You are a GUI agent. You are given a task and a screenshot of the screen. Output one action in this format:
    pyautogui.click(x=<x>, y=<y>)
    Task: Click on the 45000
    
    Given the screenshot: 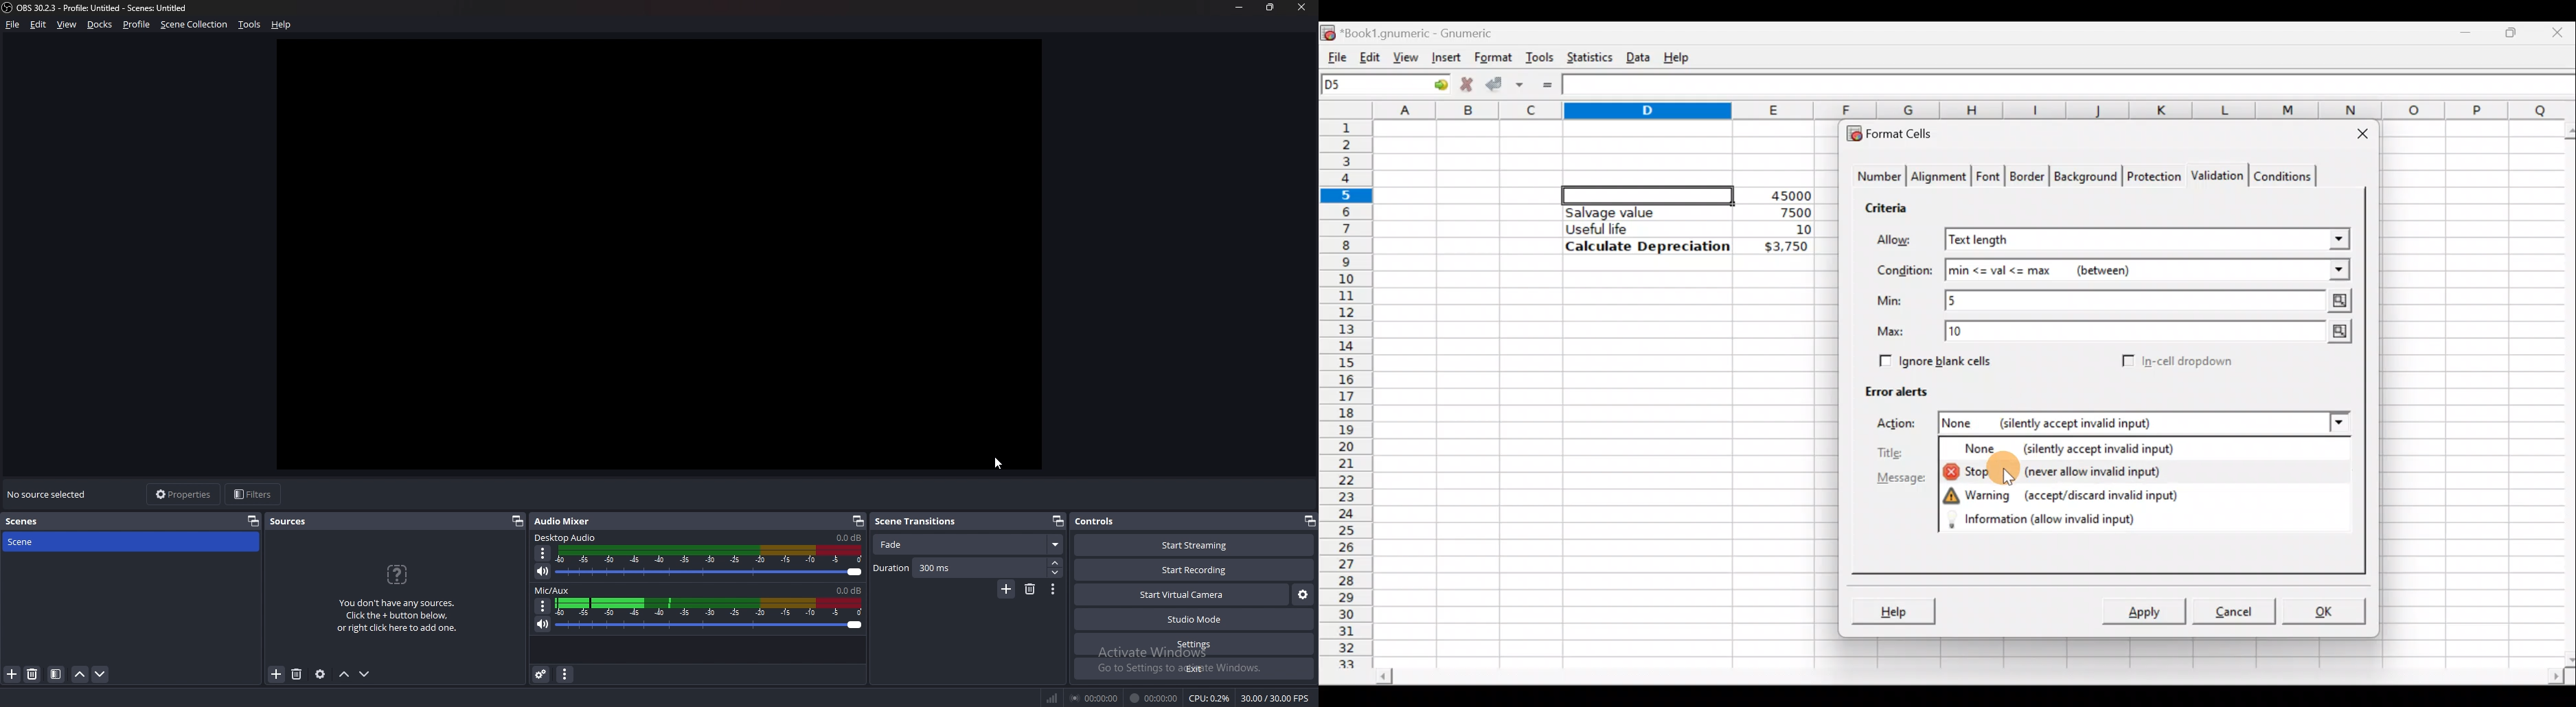 What is the action you would take?
    pyautogui.click(x=1786, y=196)
    